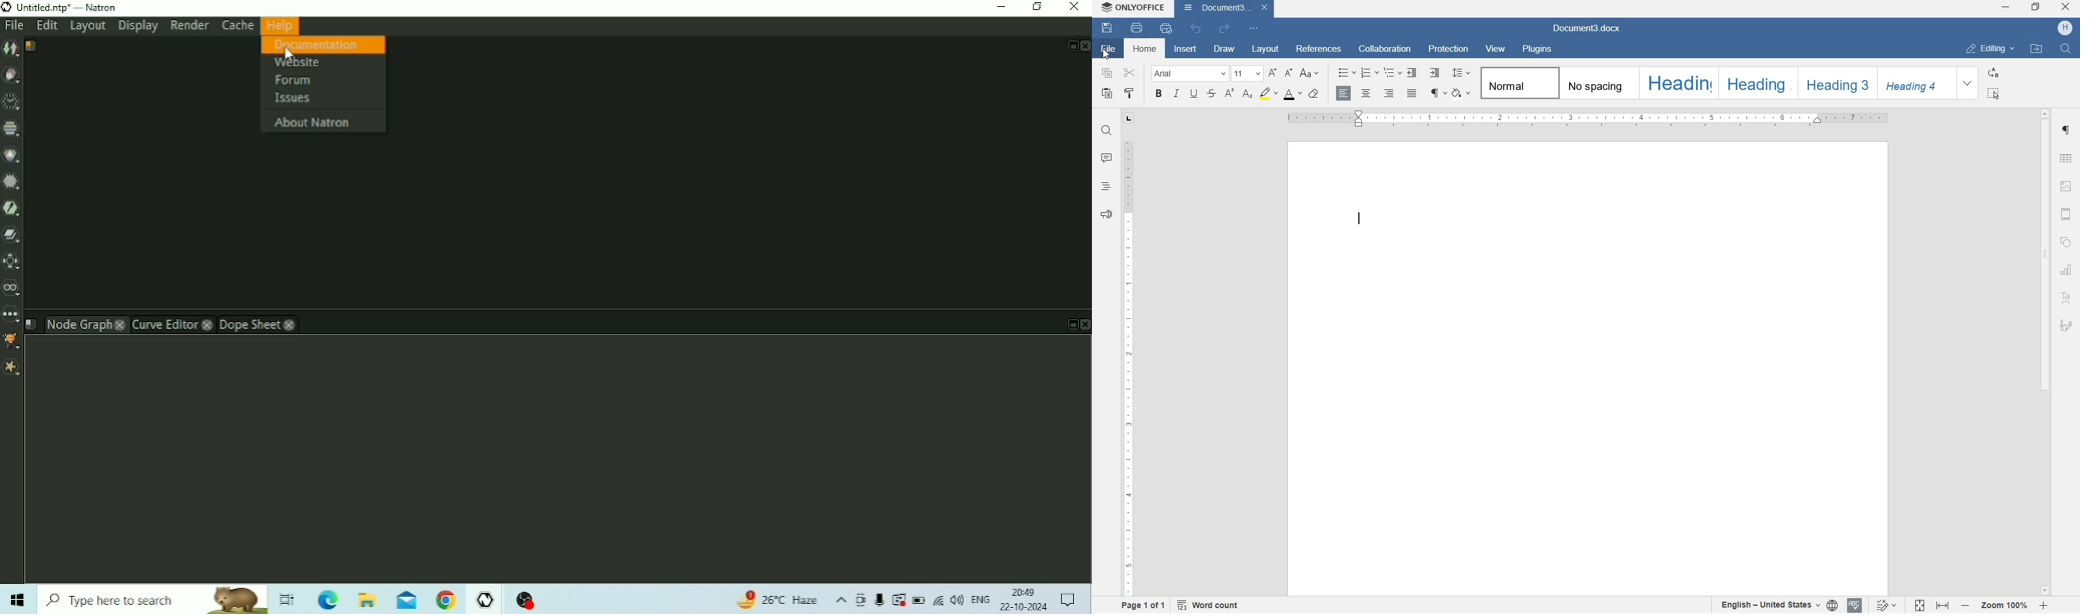 The image size is (2100, 616). I want to click on multilevel list, so click(1391, 72).